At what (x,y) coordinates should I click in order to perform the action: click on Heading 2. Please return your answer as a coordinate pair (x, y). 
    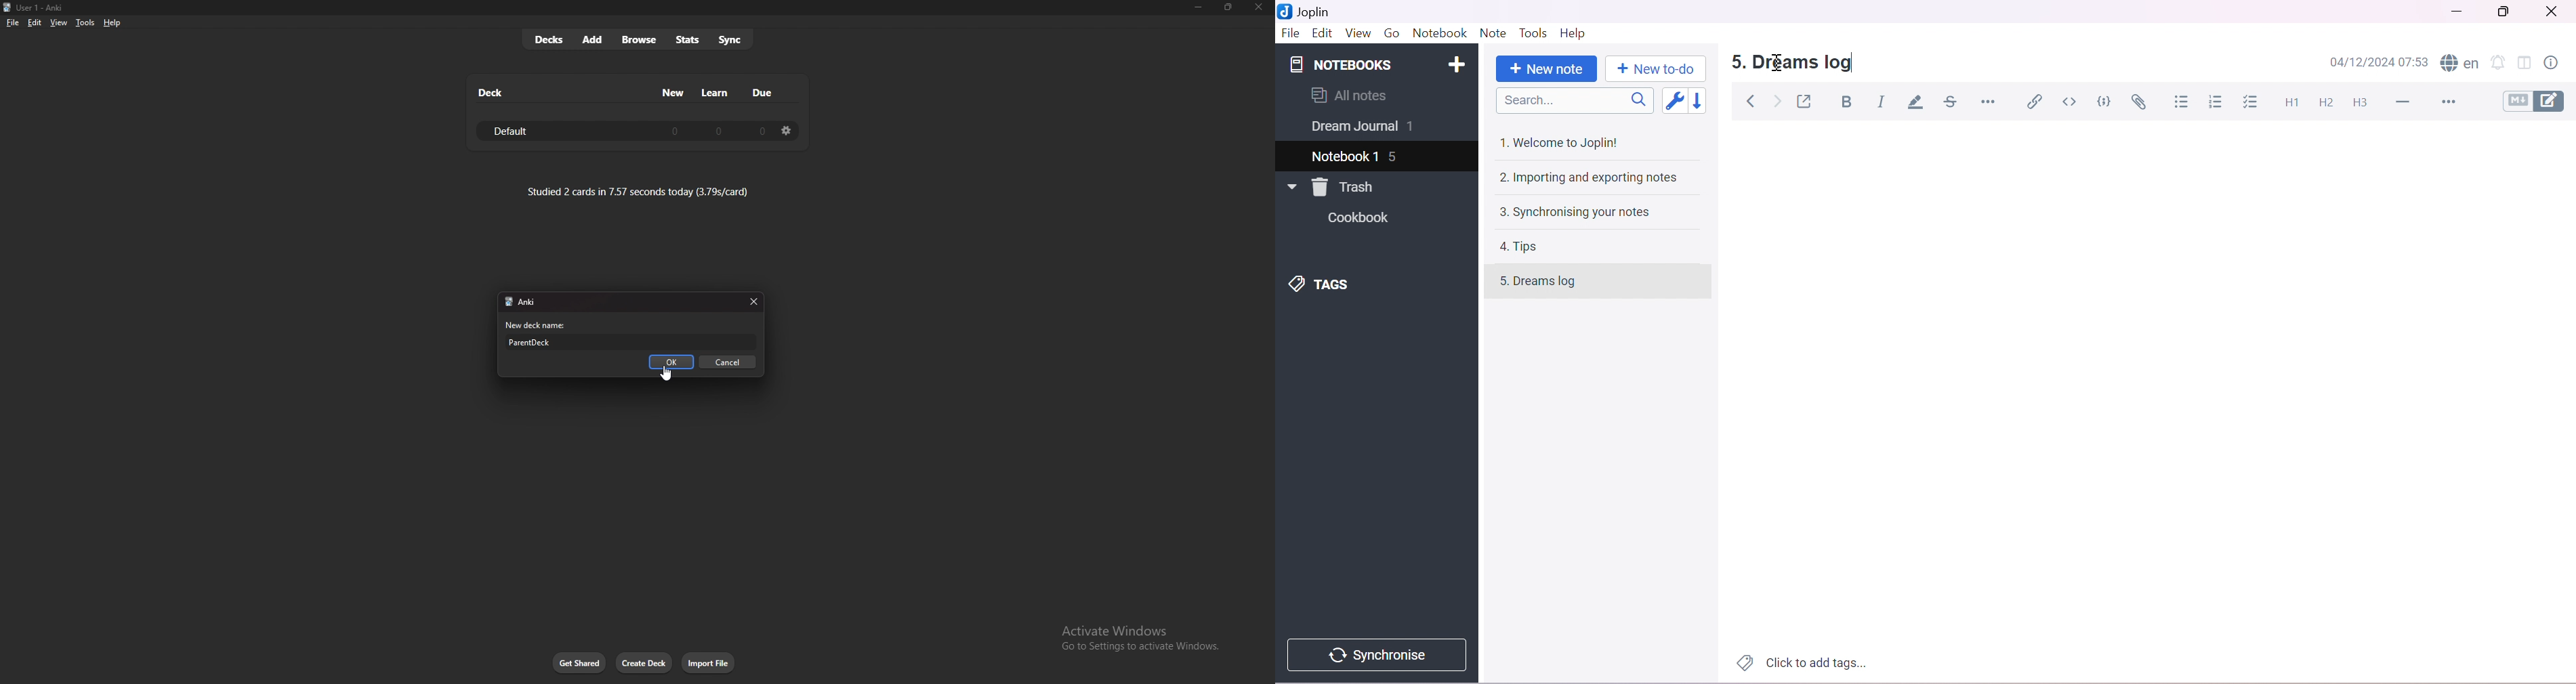
    Looking at the image, I should click on (2327, 103).